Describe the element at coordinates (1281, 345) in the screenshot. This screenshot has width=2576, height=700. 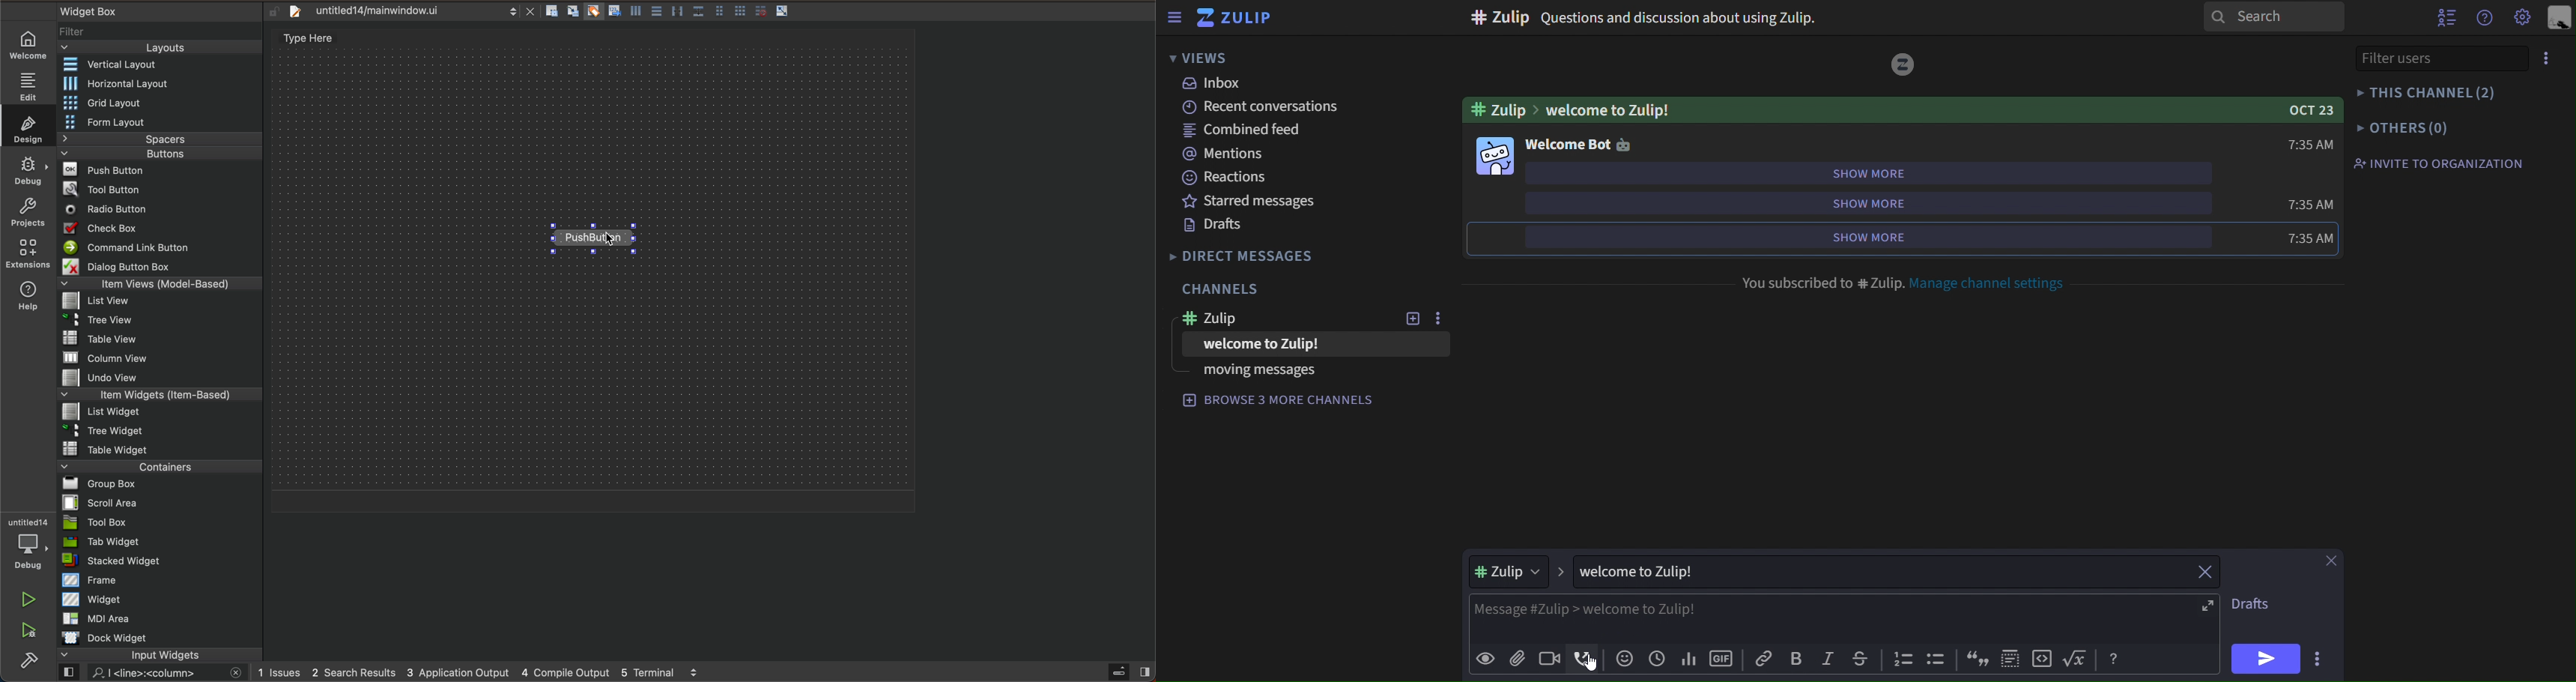
I see `welcome to zulip` at that location.